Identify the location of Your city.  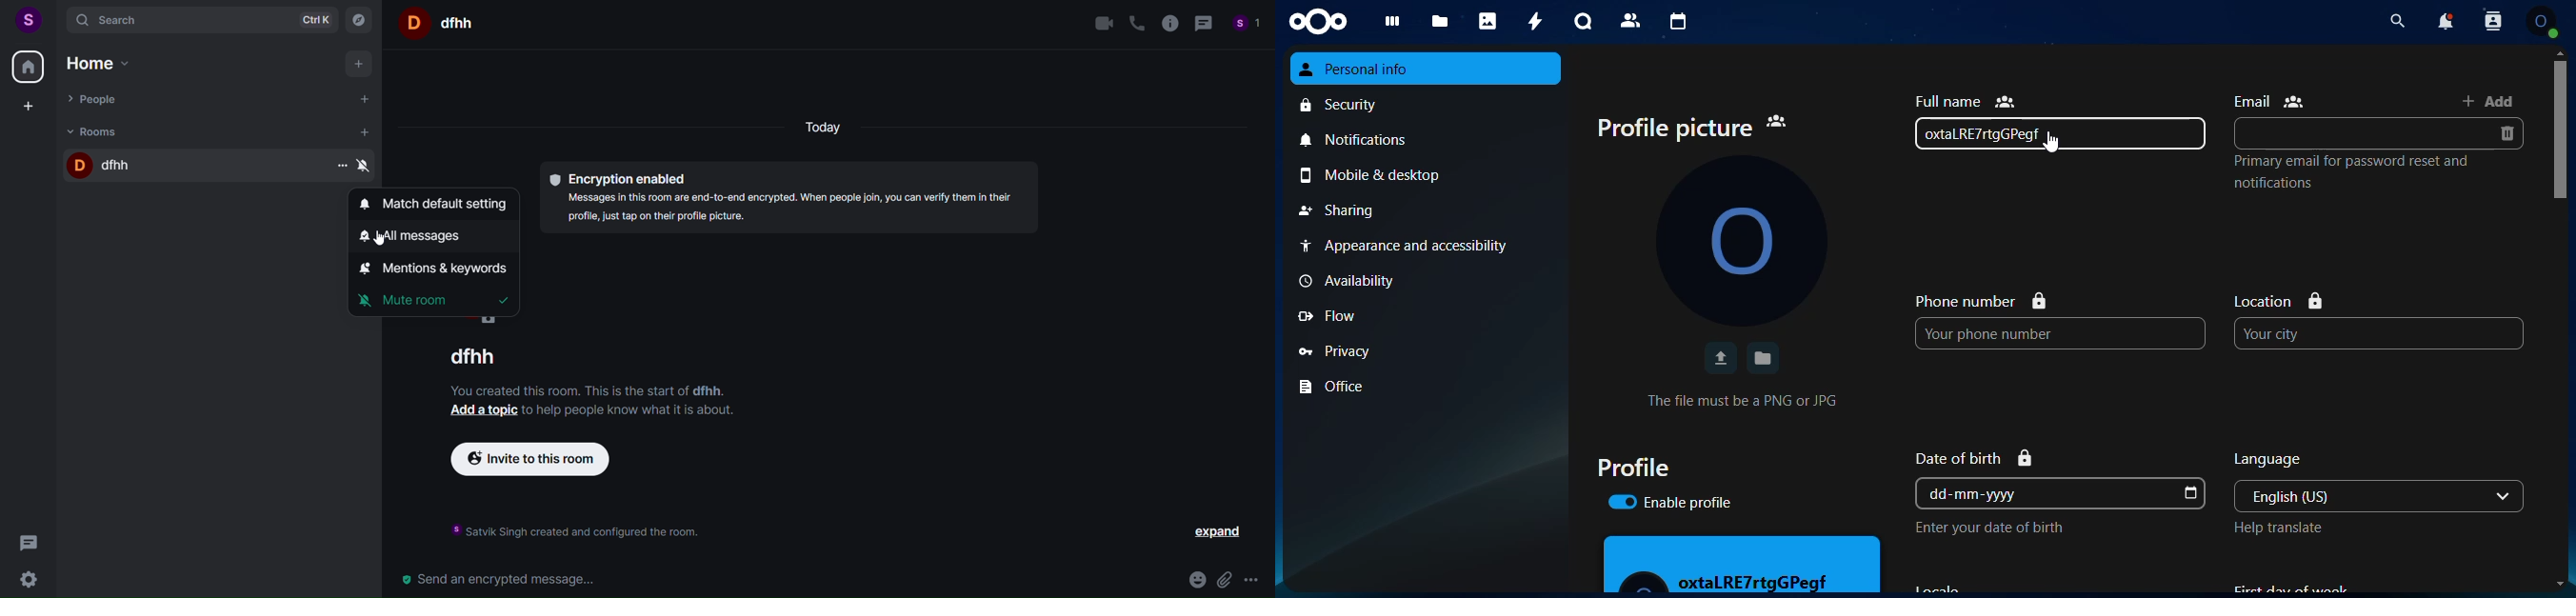
(2379, 333).